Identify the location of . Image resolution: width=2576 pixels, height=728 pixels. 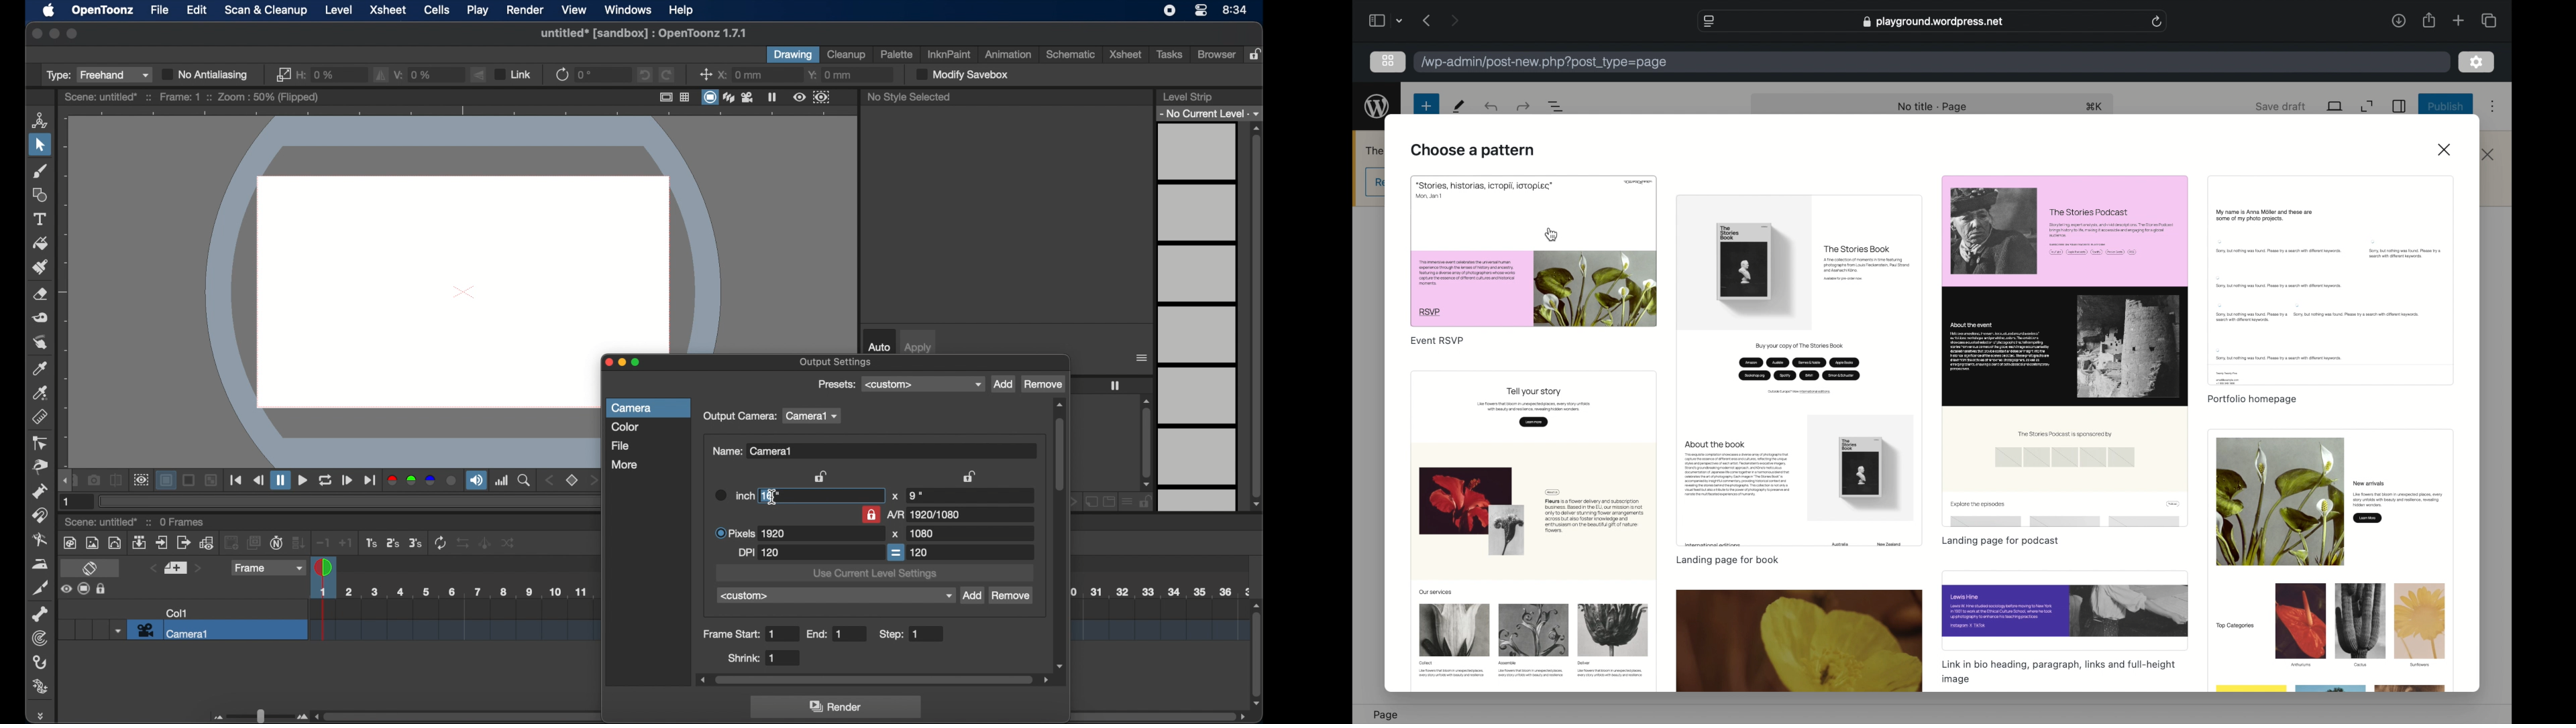
(1130, 503).